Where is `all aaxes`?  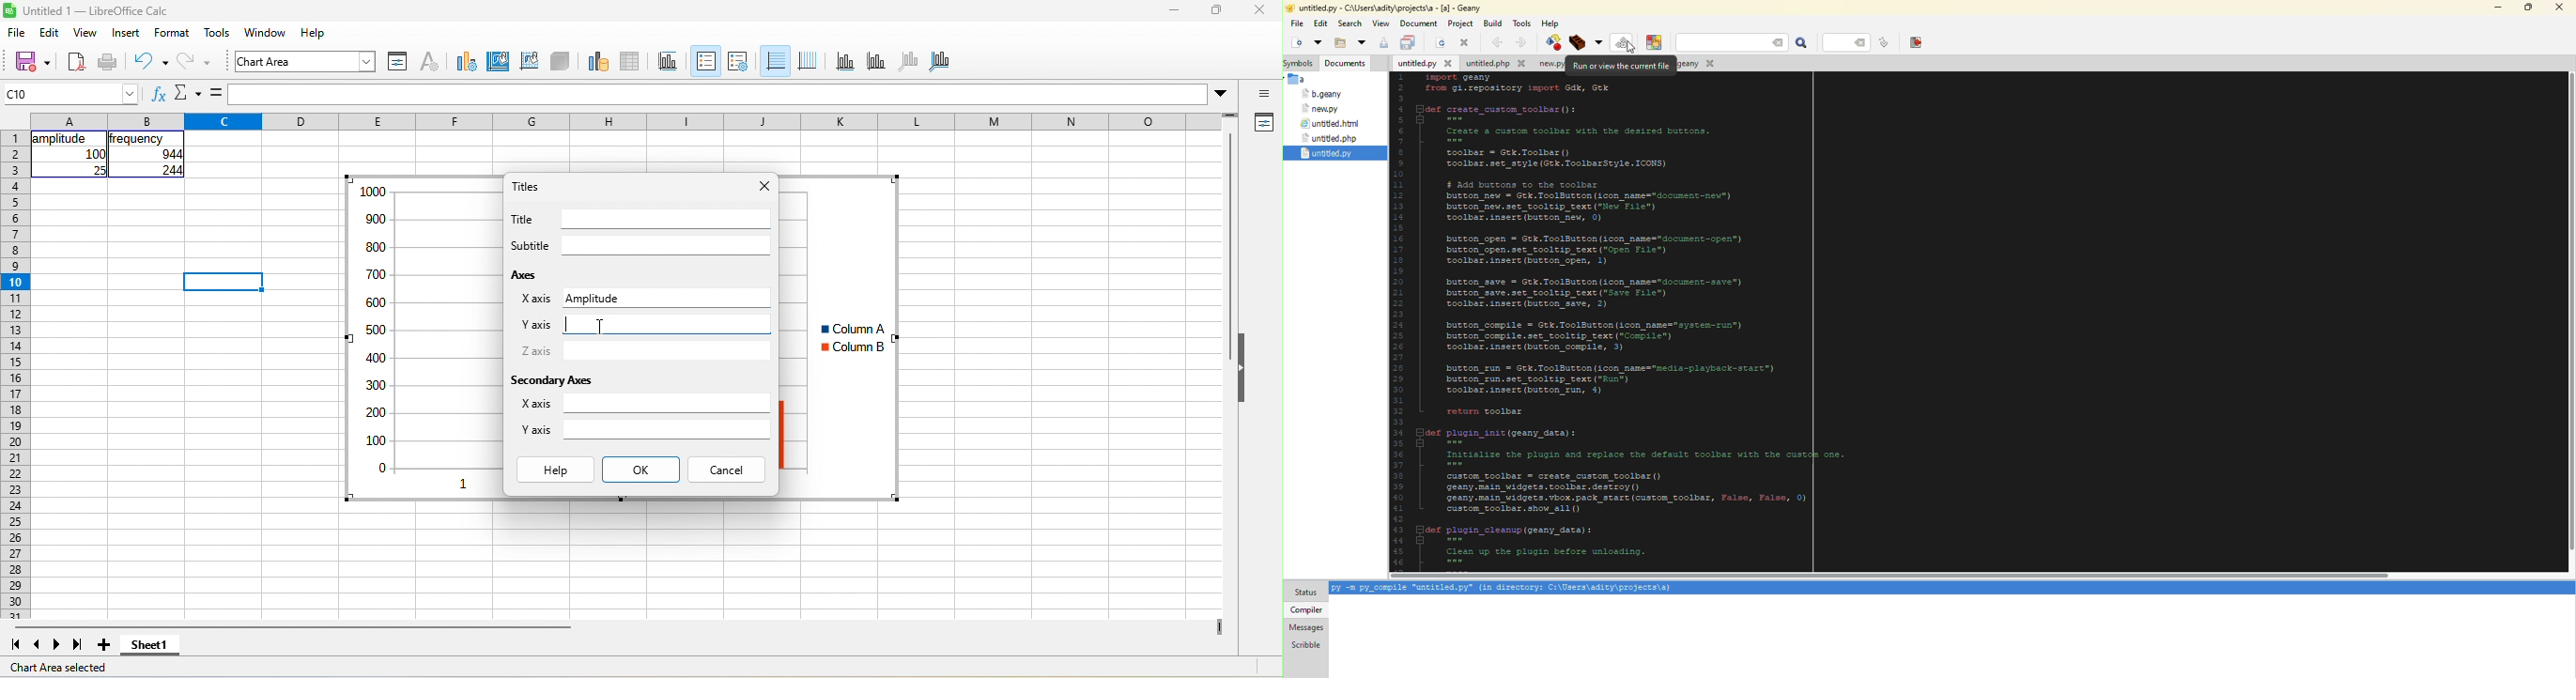 all aaxes is located at coordinates (939, 62).